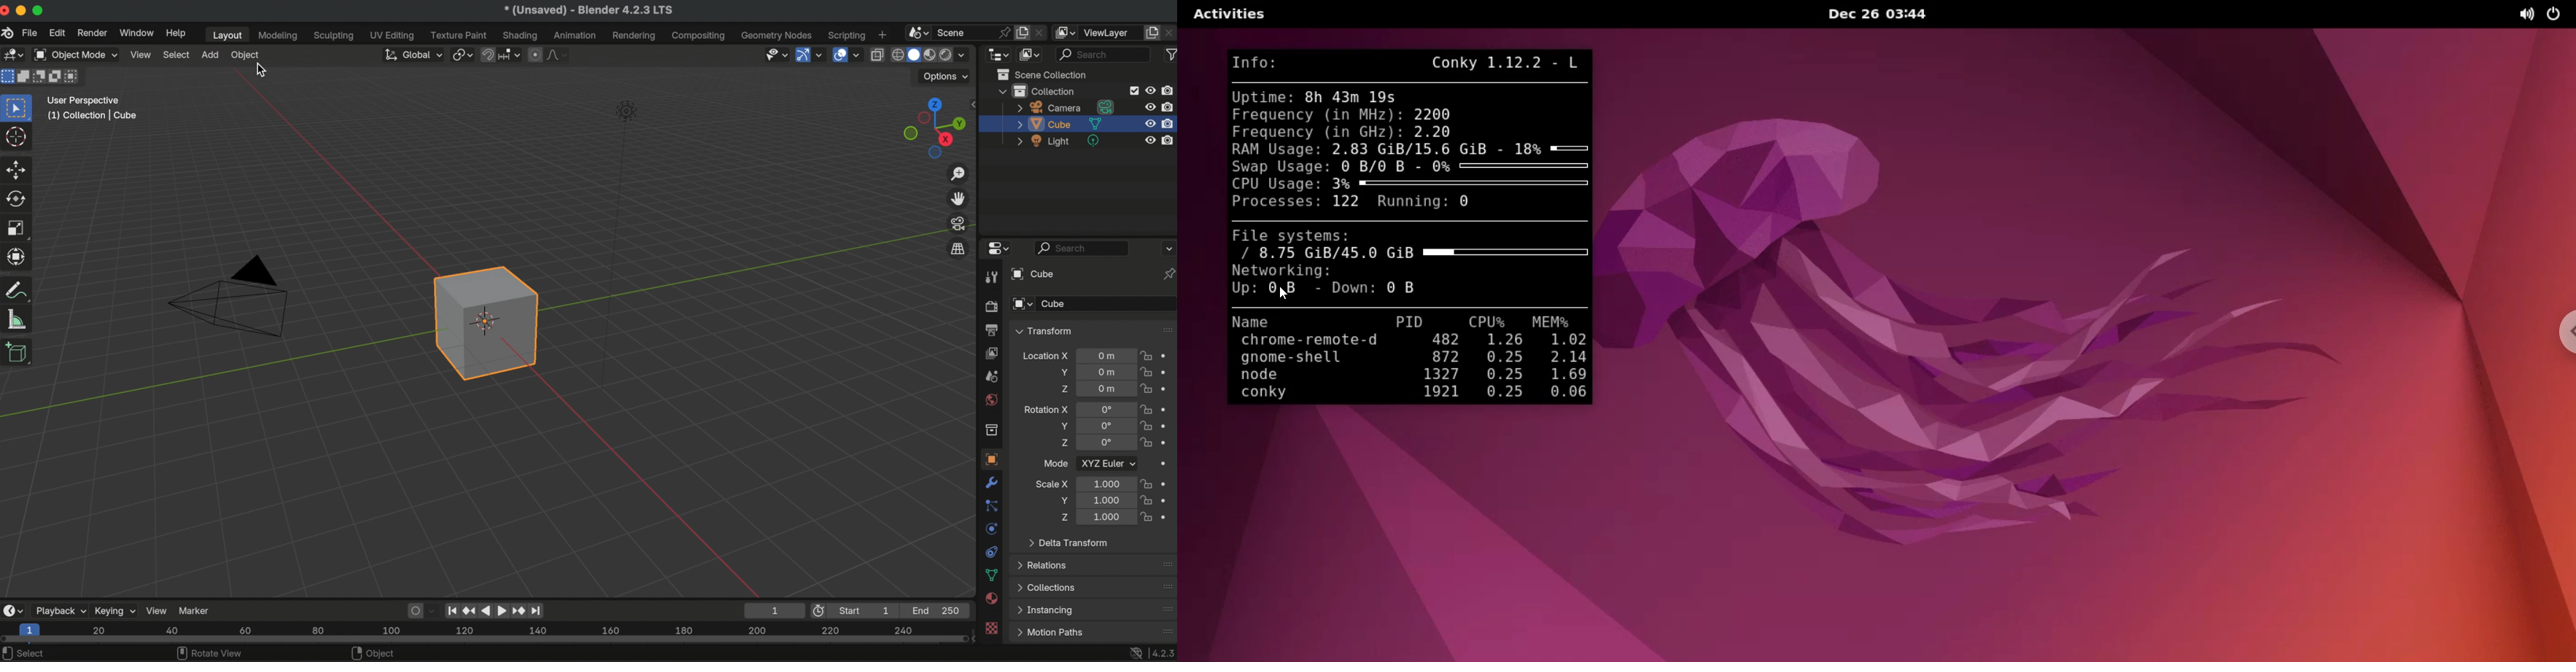 This screenshot has width=2576, height=672. I want to click on filter icon, so click(1169, 53).